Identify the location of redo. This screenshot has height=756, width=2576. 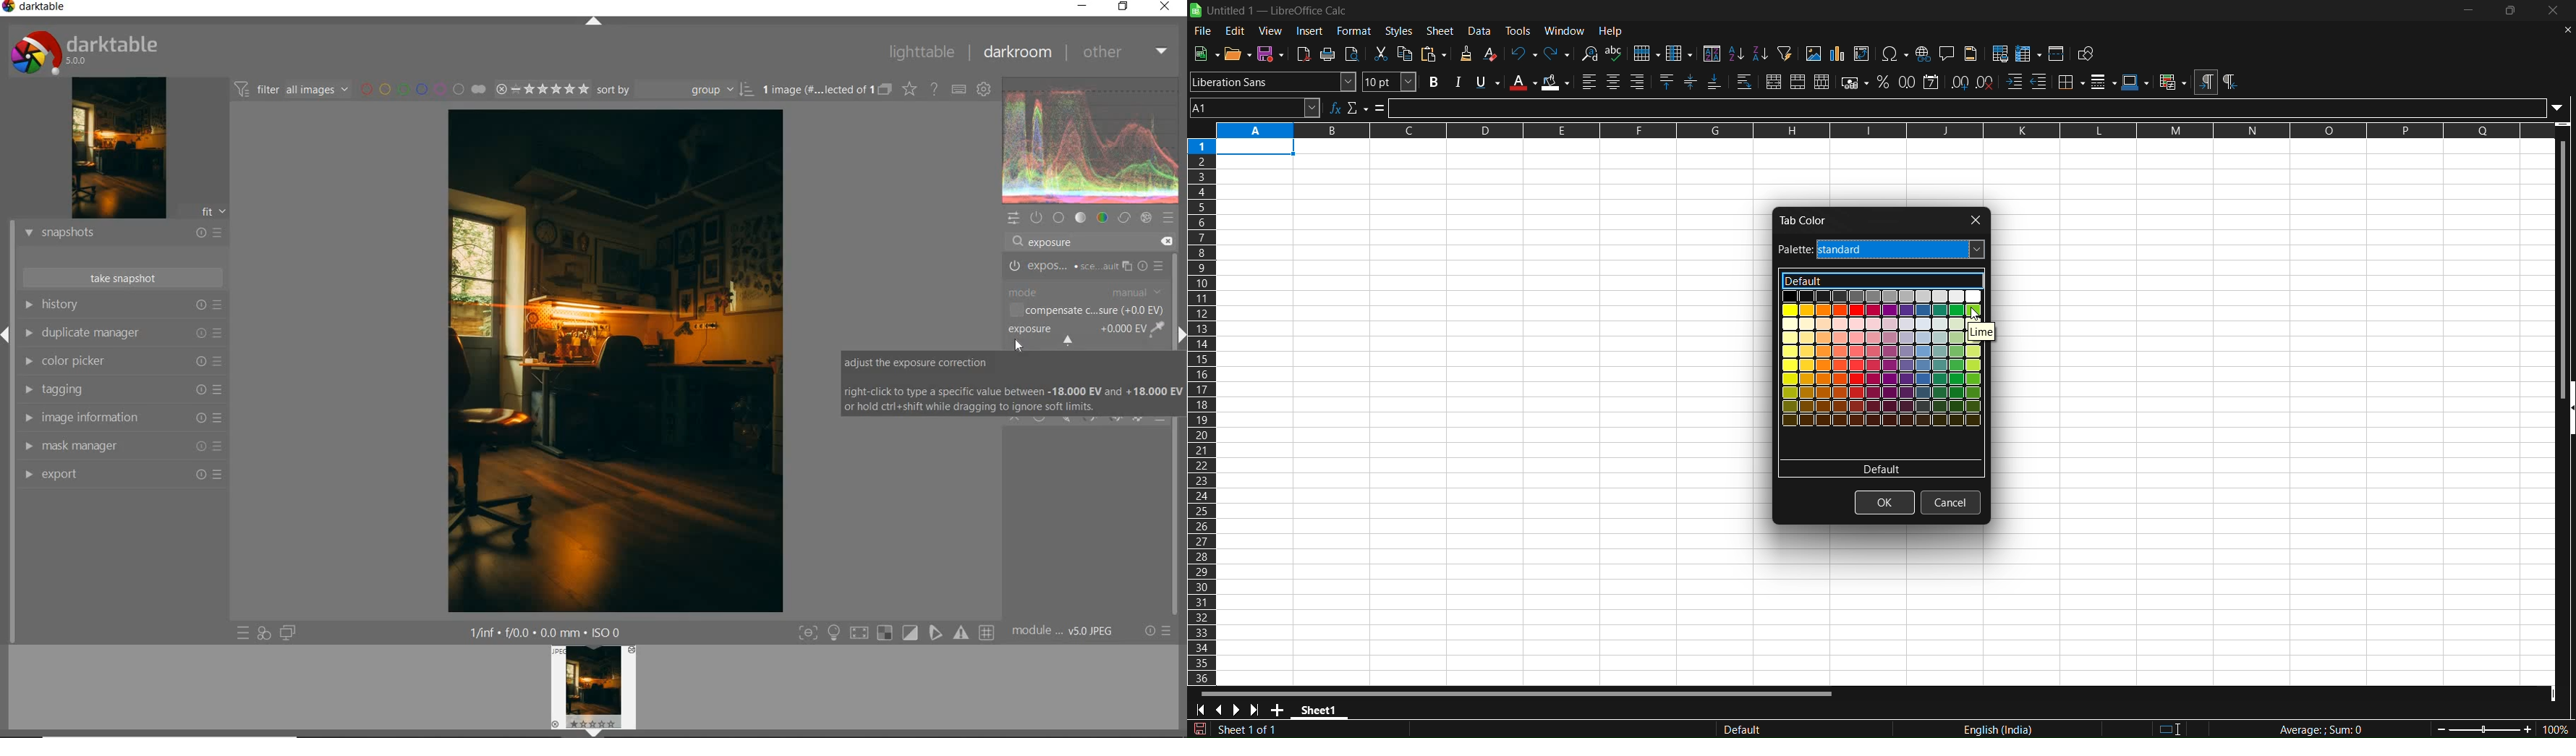
(1558, 53).